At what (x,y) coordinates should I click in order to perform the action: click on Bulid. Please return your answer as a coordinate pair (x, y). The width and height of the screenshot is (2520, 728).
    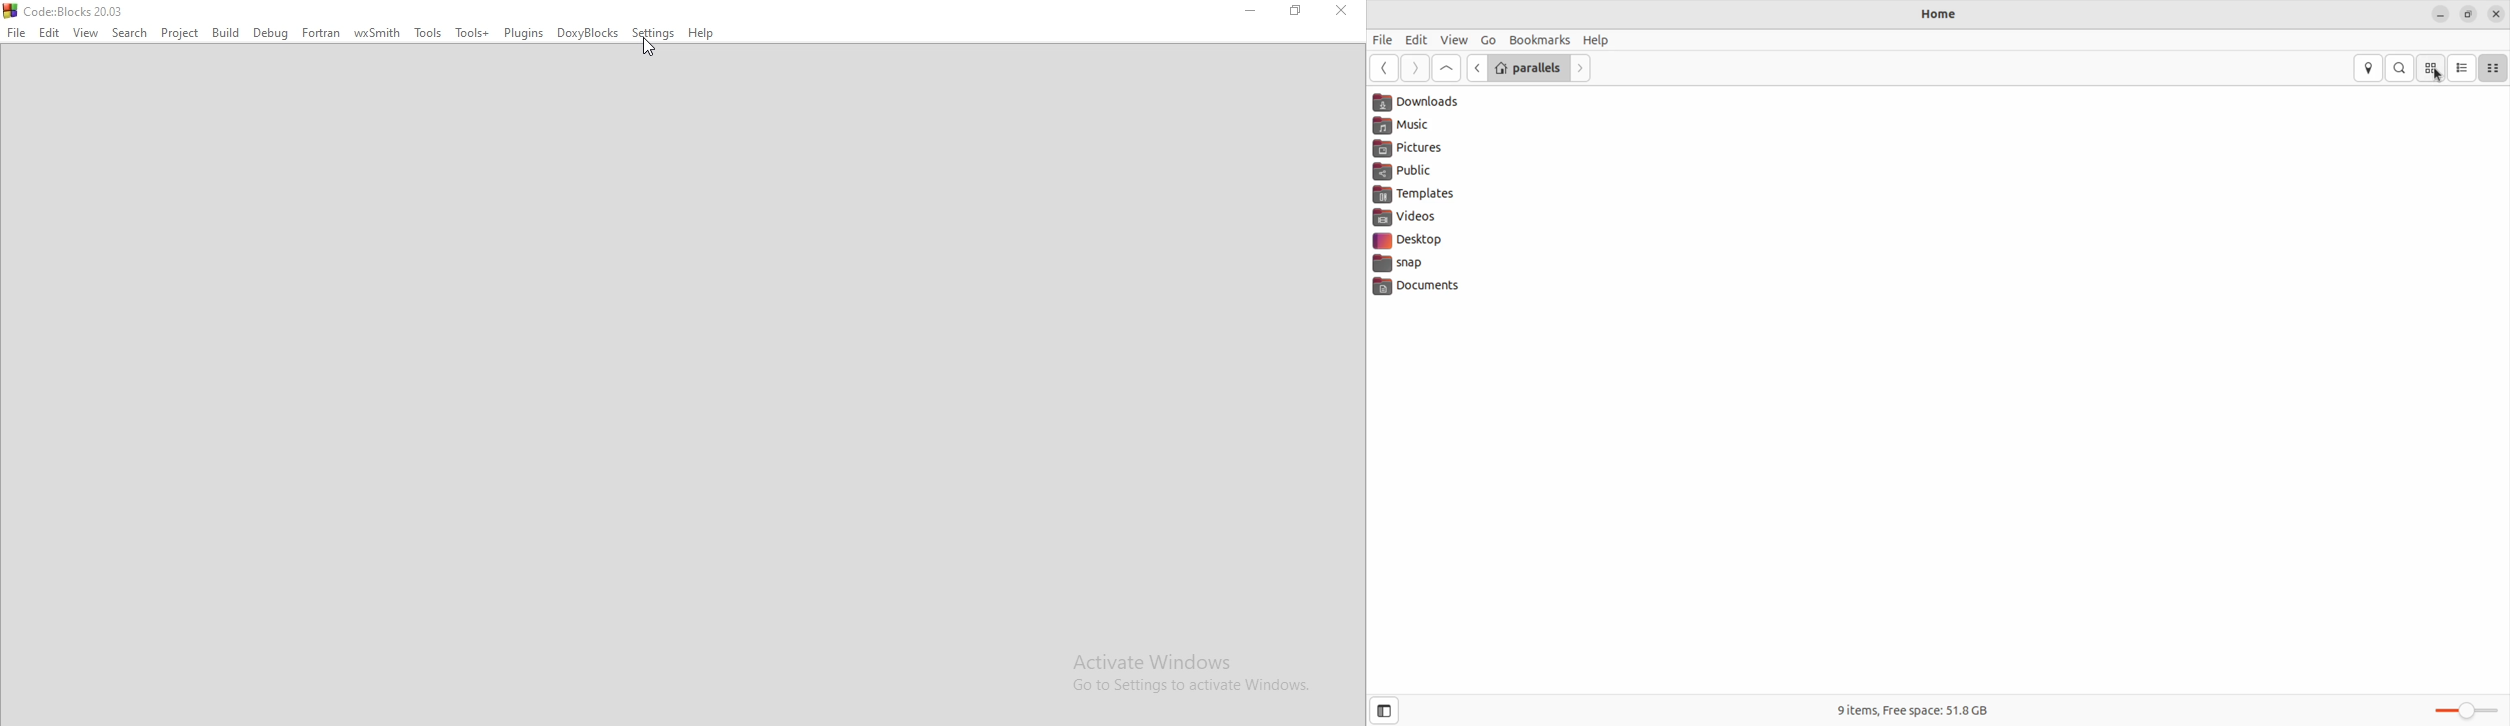
    Looking at the image, I should click on (225, 32).